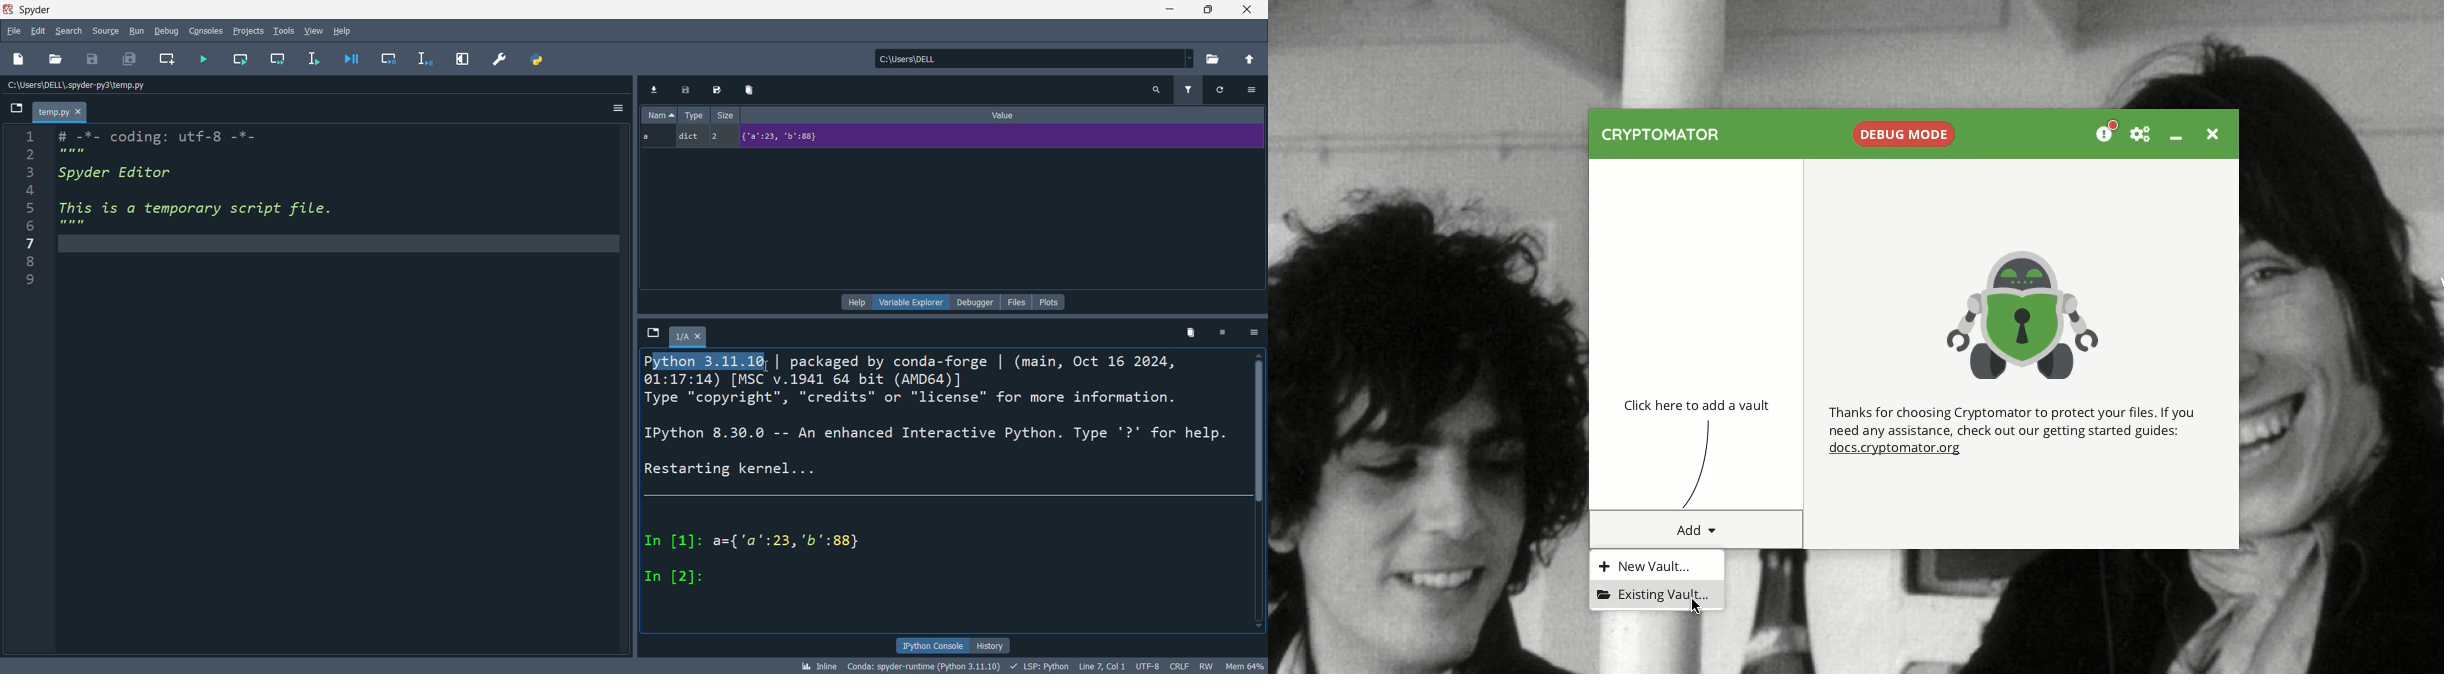  I want to click on variable explorer, so click(911, 303).